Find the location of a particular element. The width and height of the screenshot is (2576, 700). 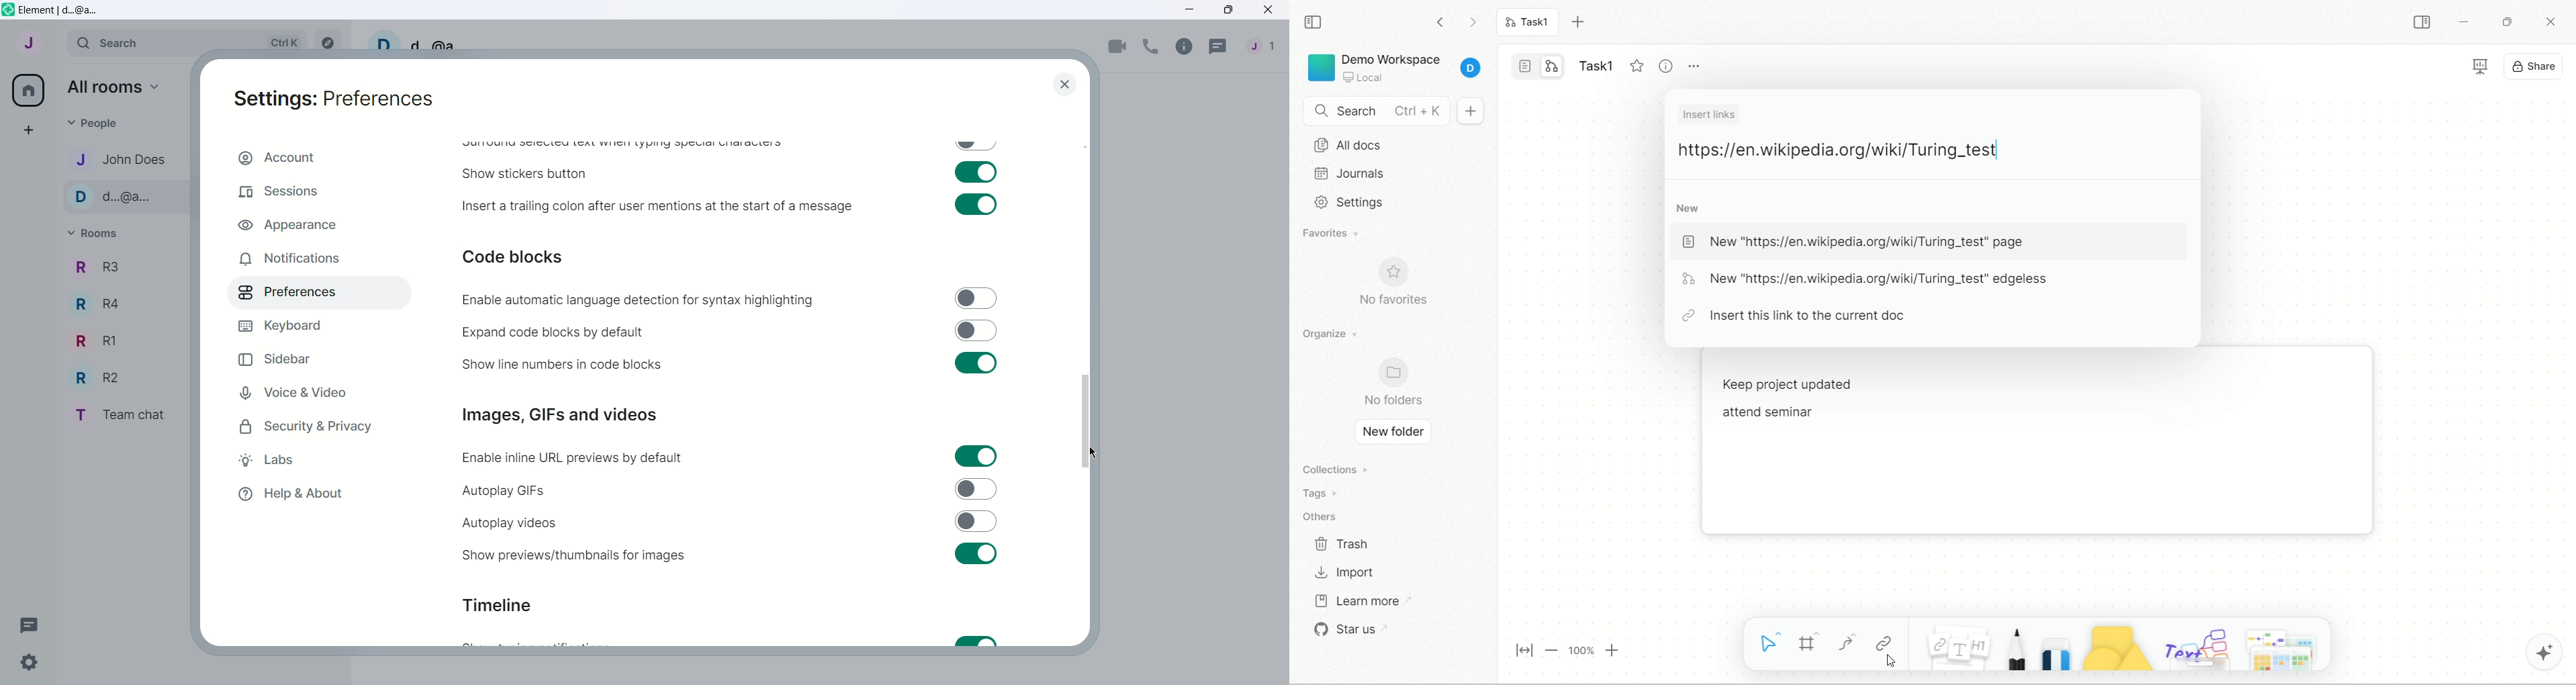

page mode is located at coordinates (1525, 65).